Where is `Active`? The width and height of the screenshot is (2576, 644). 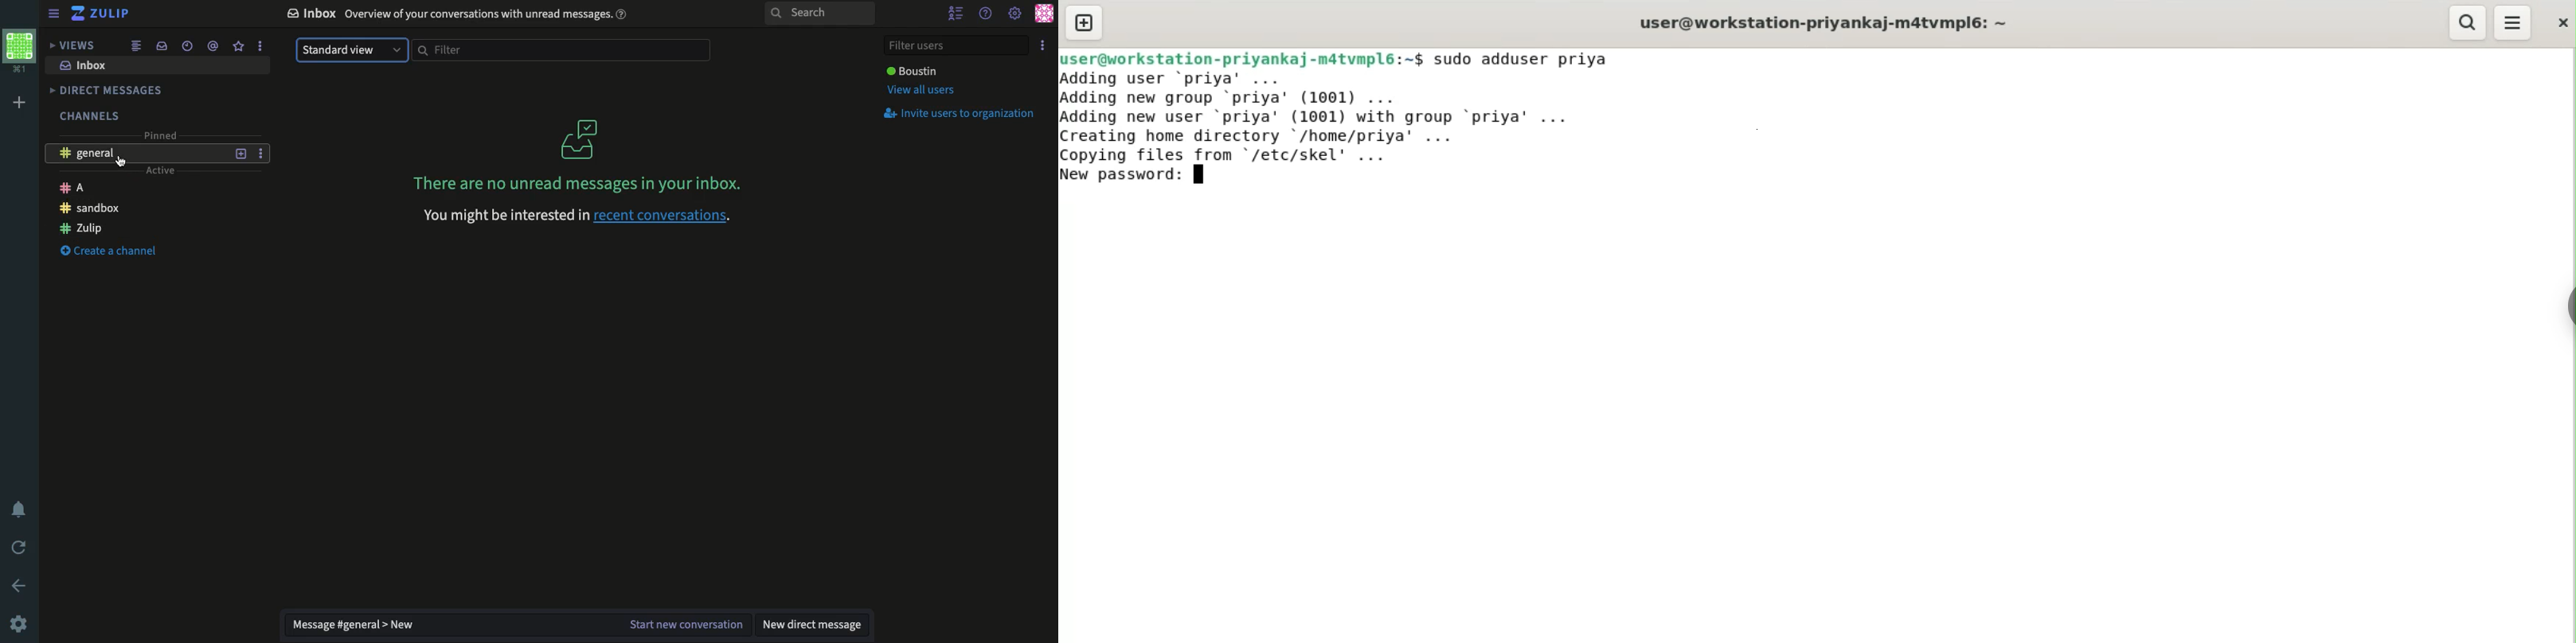
Active is located at coordinates (160, 172).